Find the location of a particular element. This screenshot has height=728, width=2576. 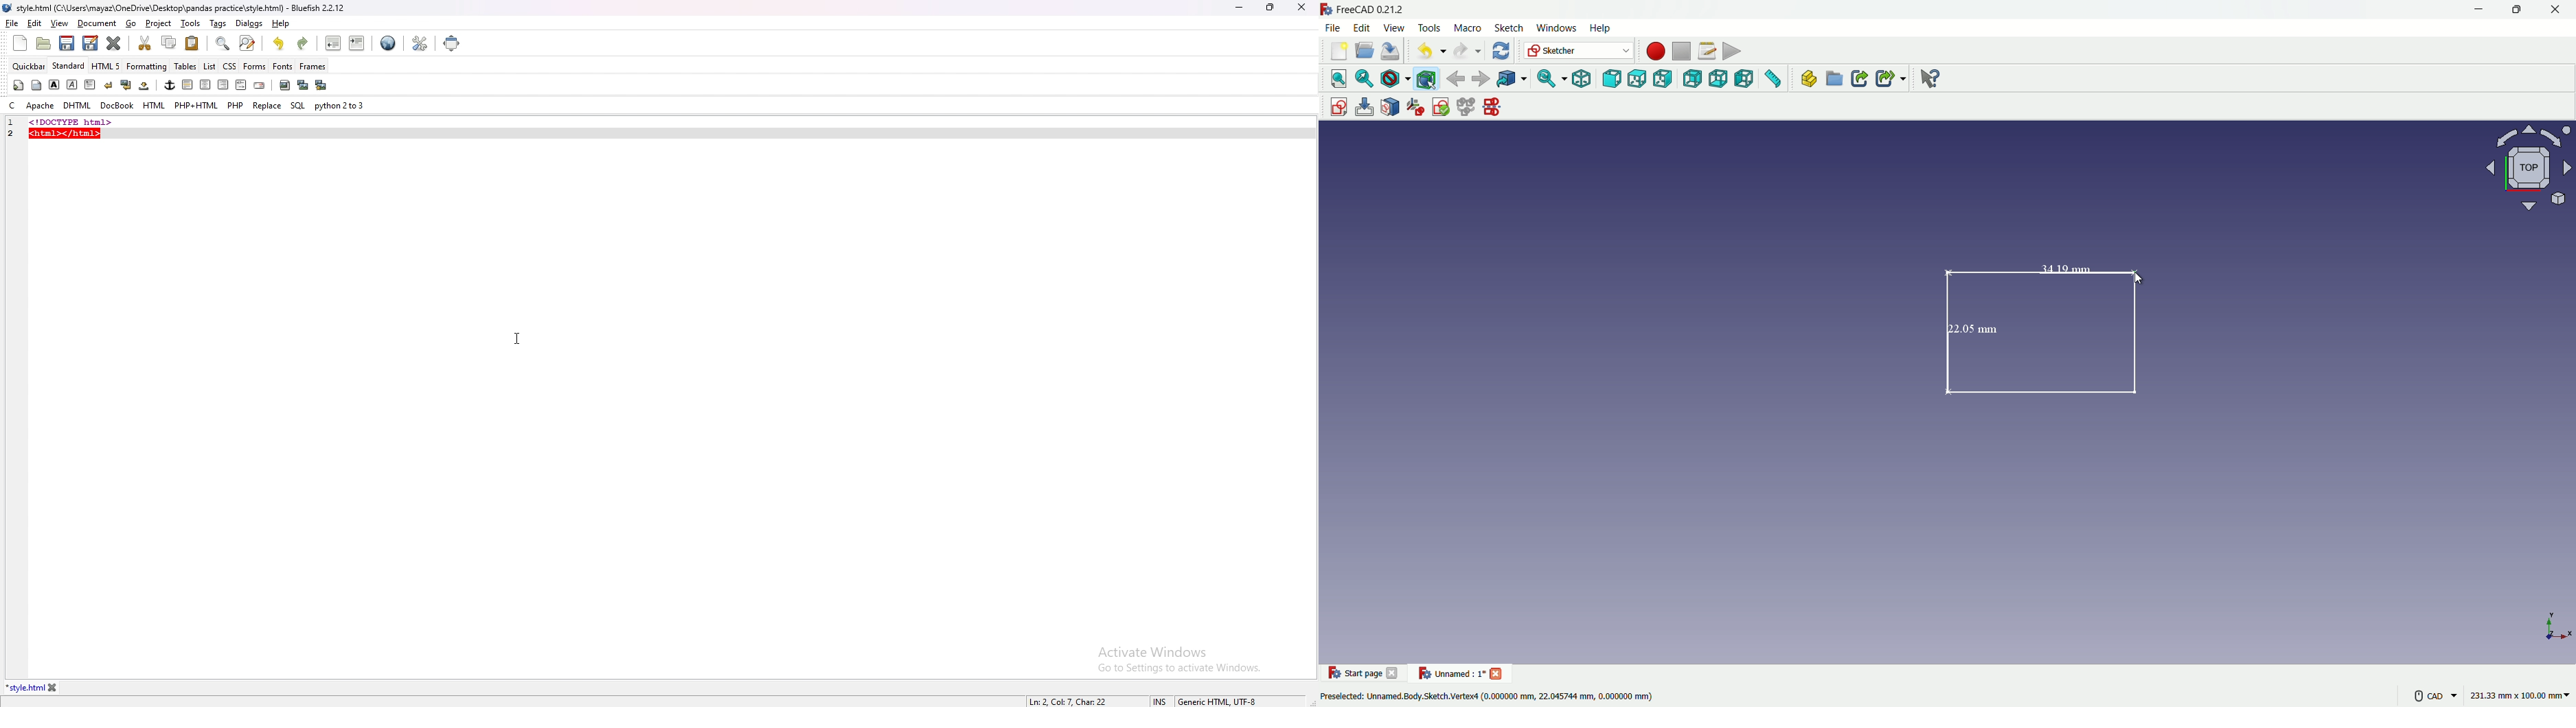

apache is located at coordinates (41, 106).